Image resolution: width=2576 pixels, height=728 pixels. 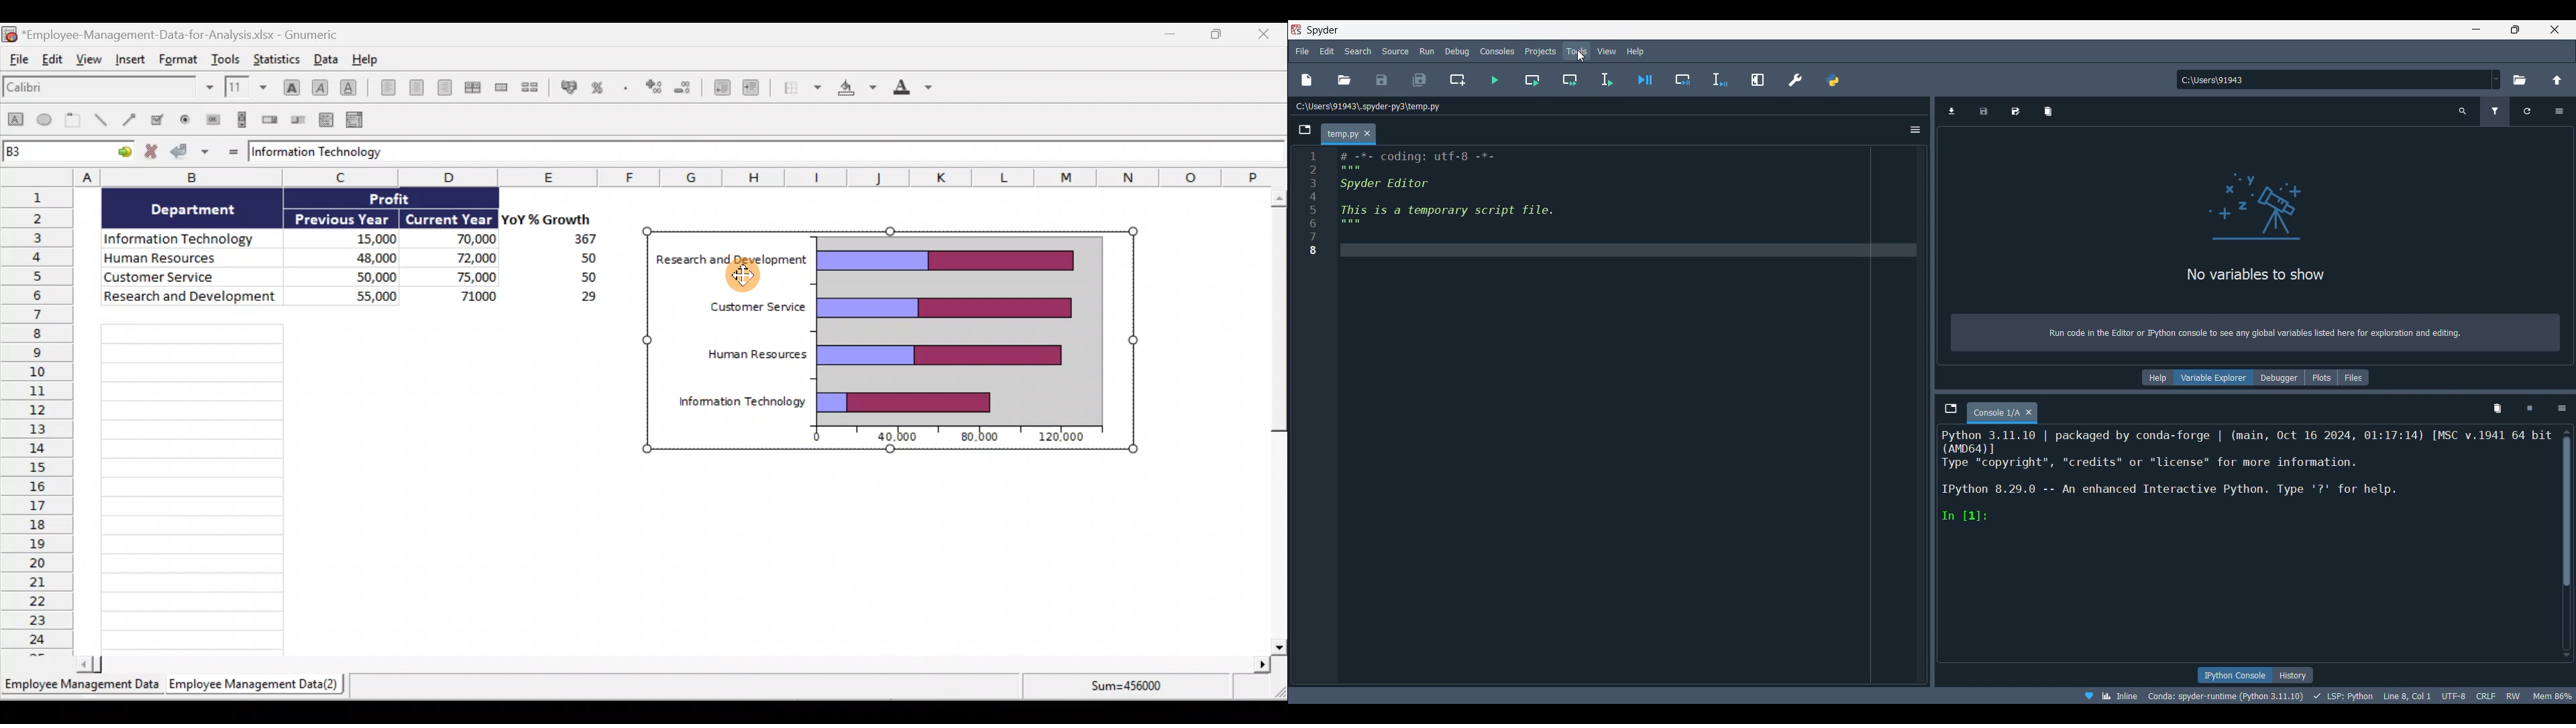 What do you see at coordinates (856, 90) in the screenshot?
I see `Background` at bounding box center [856, 90].